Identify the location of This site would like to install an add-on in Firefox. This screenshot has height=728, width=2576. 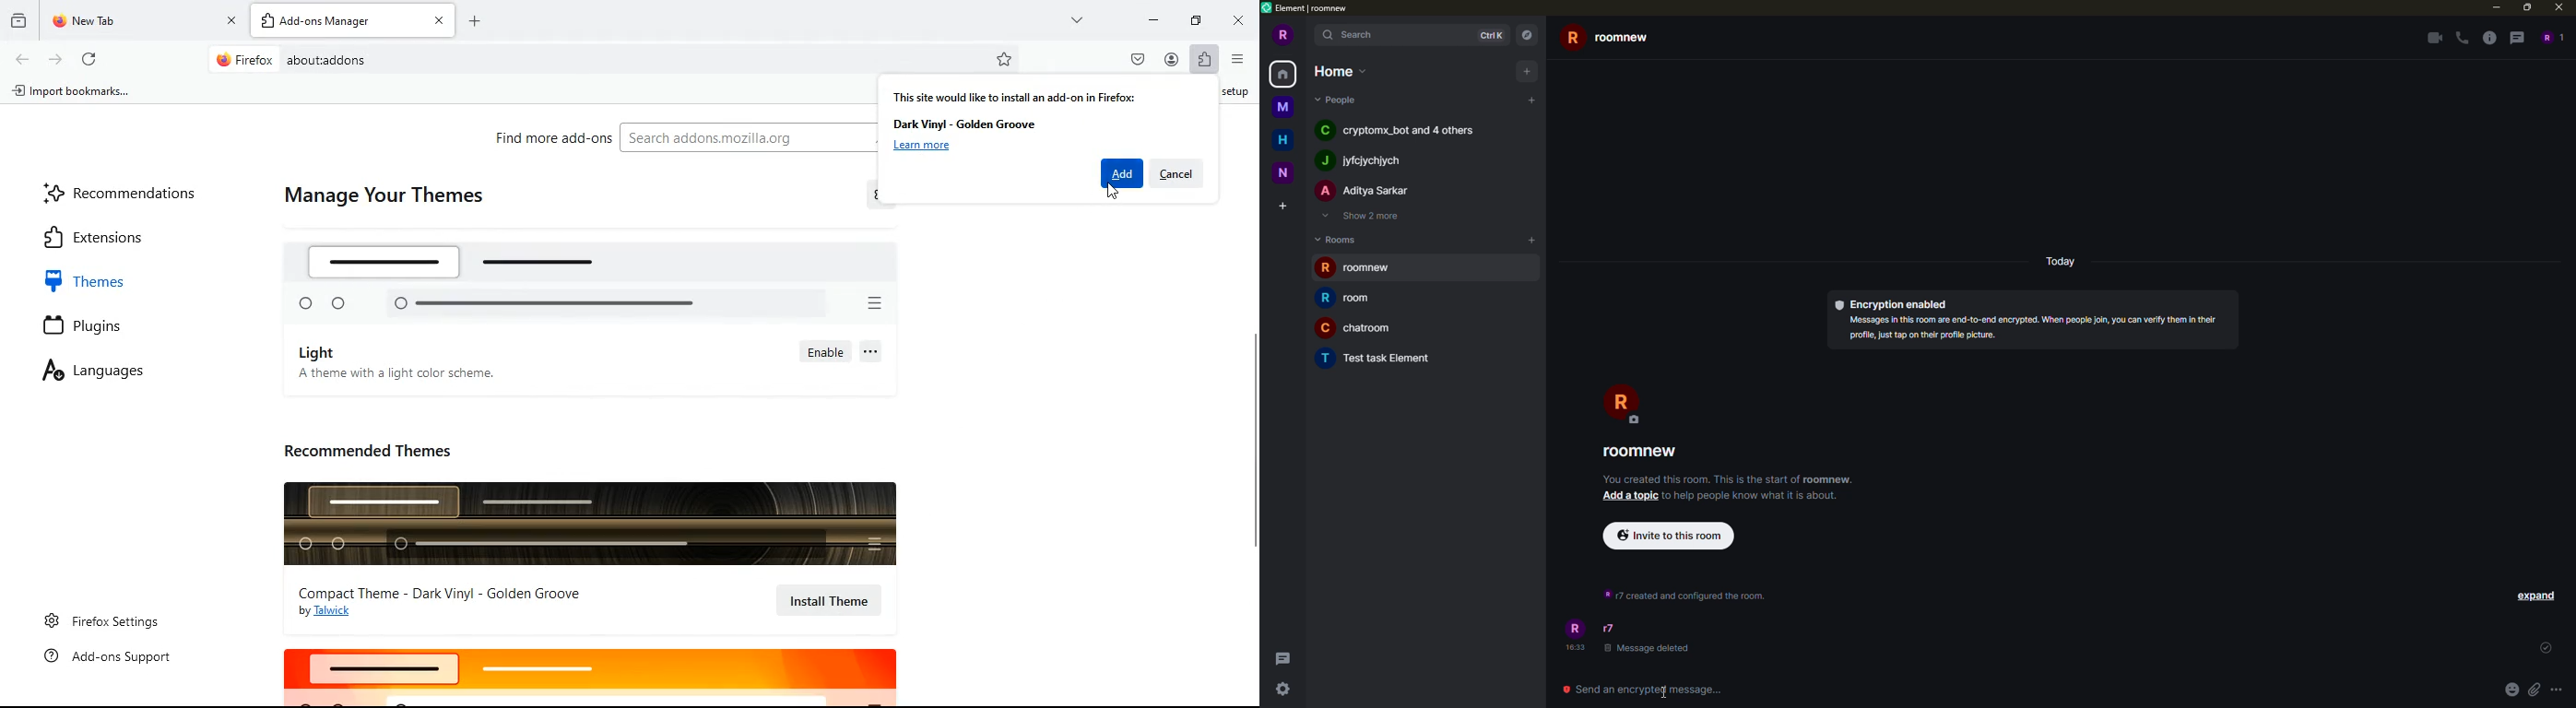
(1014, 96).